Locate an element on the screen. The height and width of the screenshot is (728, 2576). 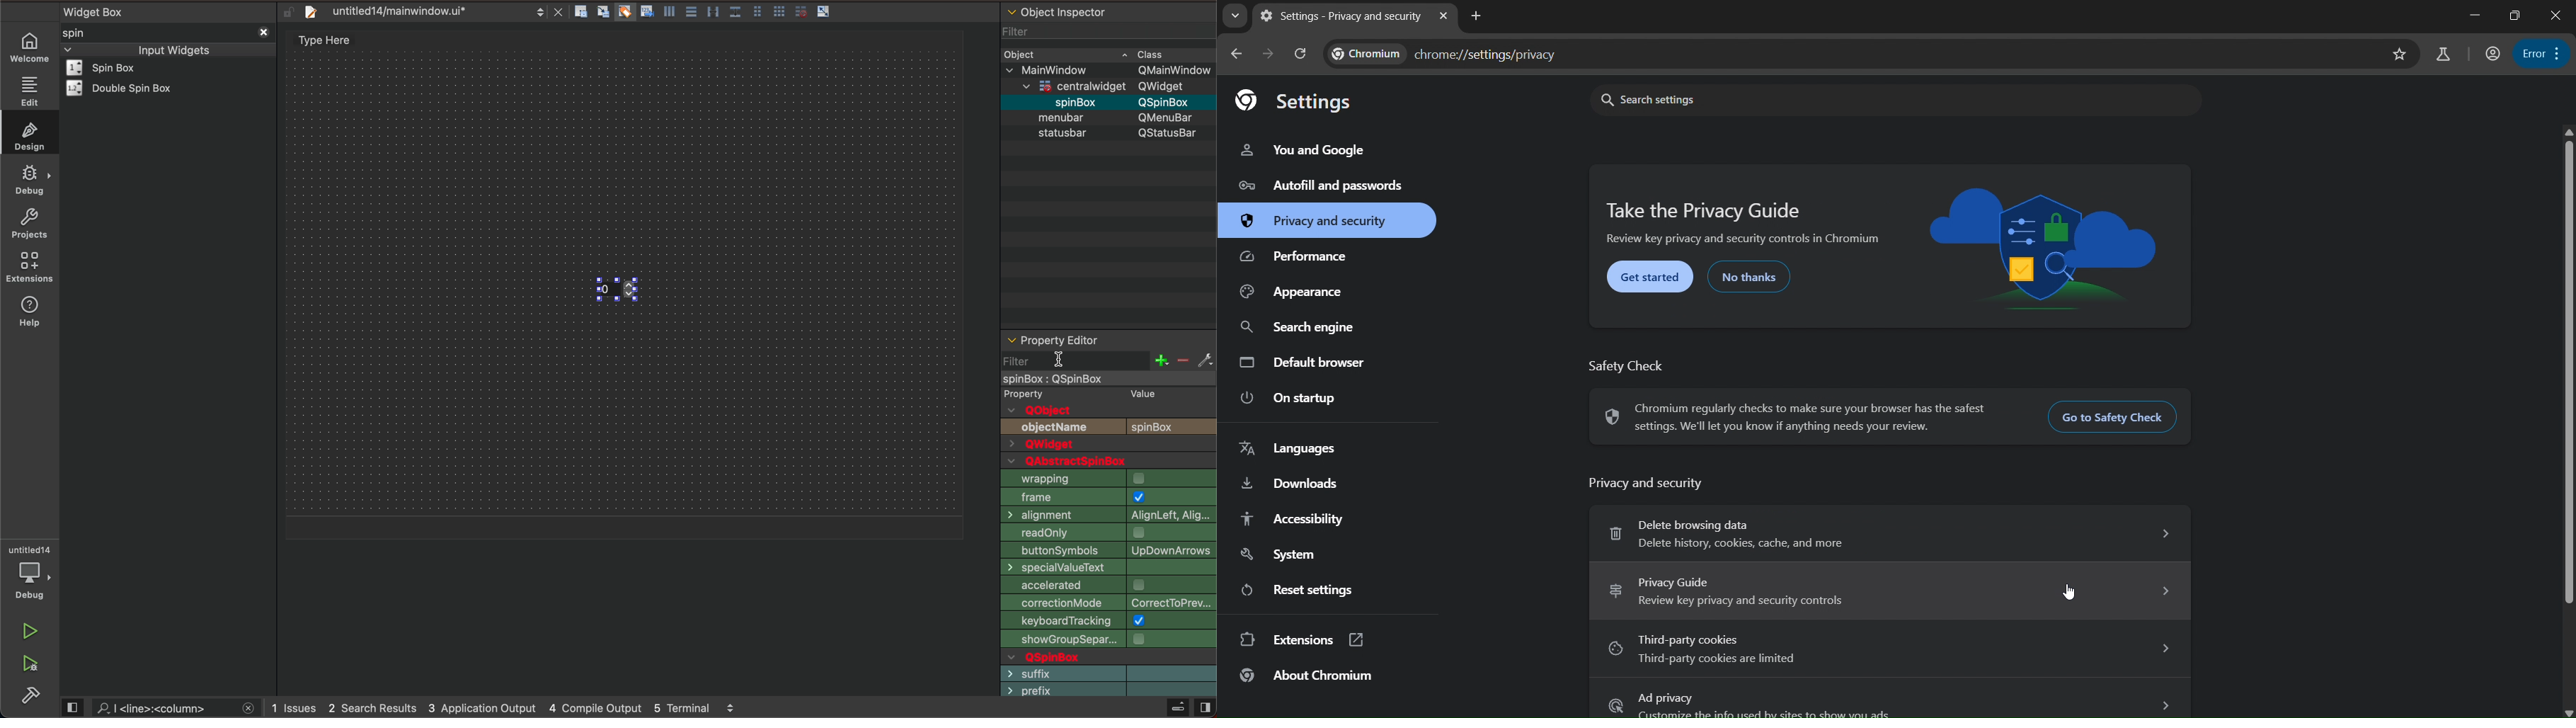
object is located at coordinates (1064, 117).